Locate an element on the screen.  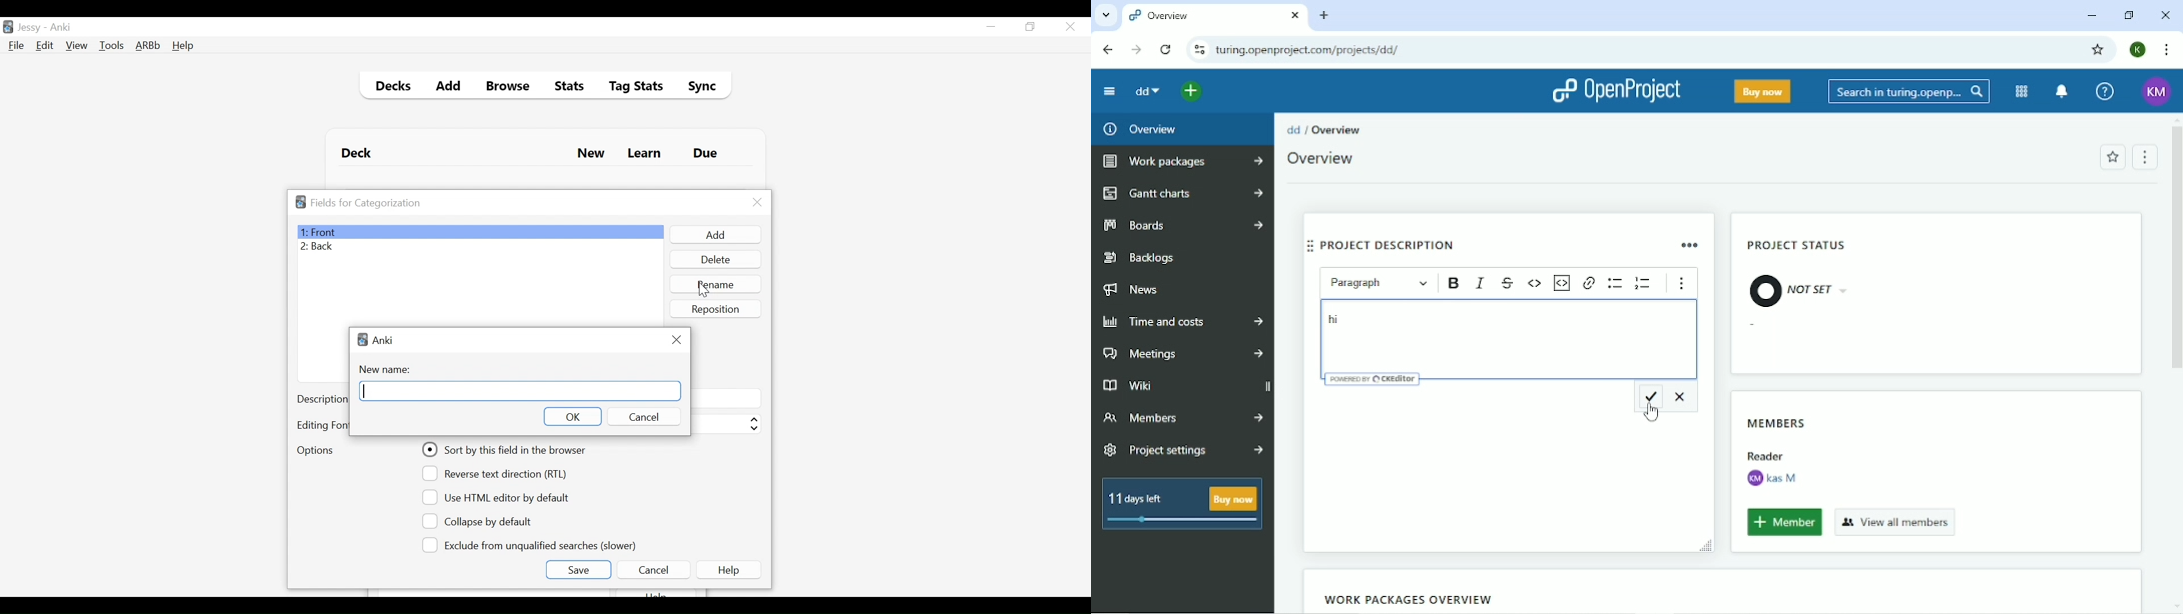
Insert code snippet is located at coordinates (1562, 282).